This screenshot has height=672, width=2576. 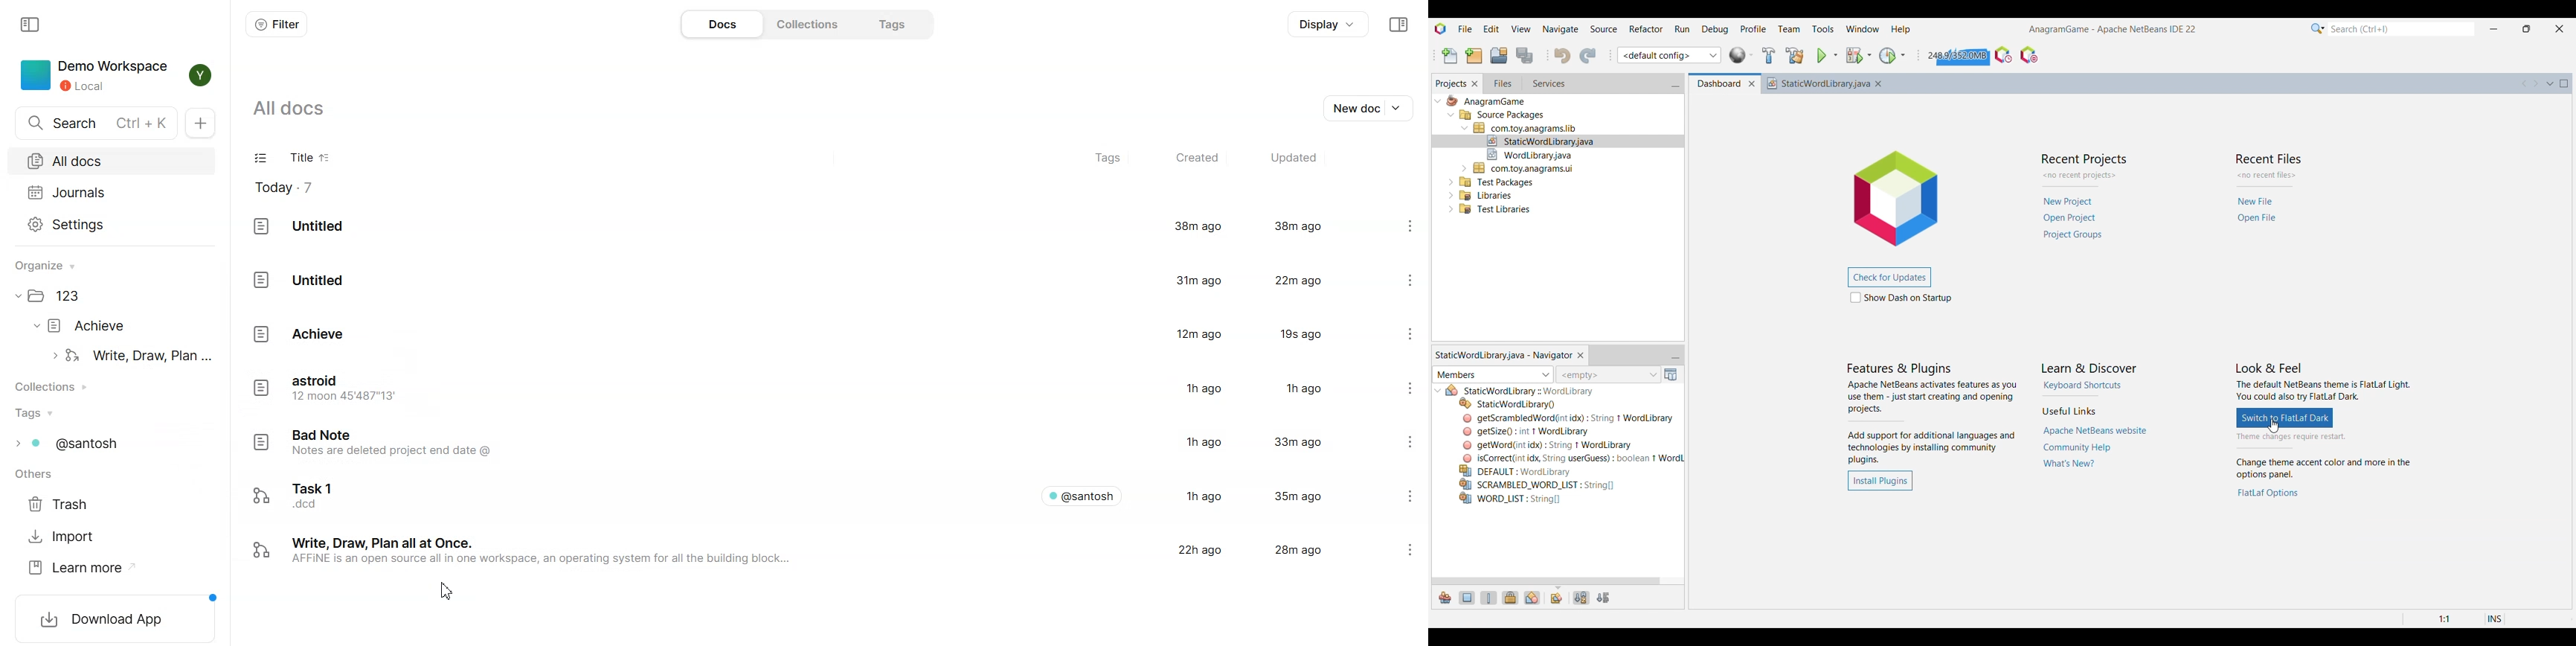 What do you see at coordinates (326, 159) in the screenshot?
I see `Sort` at bounding box center [326, 159].